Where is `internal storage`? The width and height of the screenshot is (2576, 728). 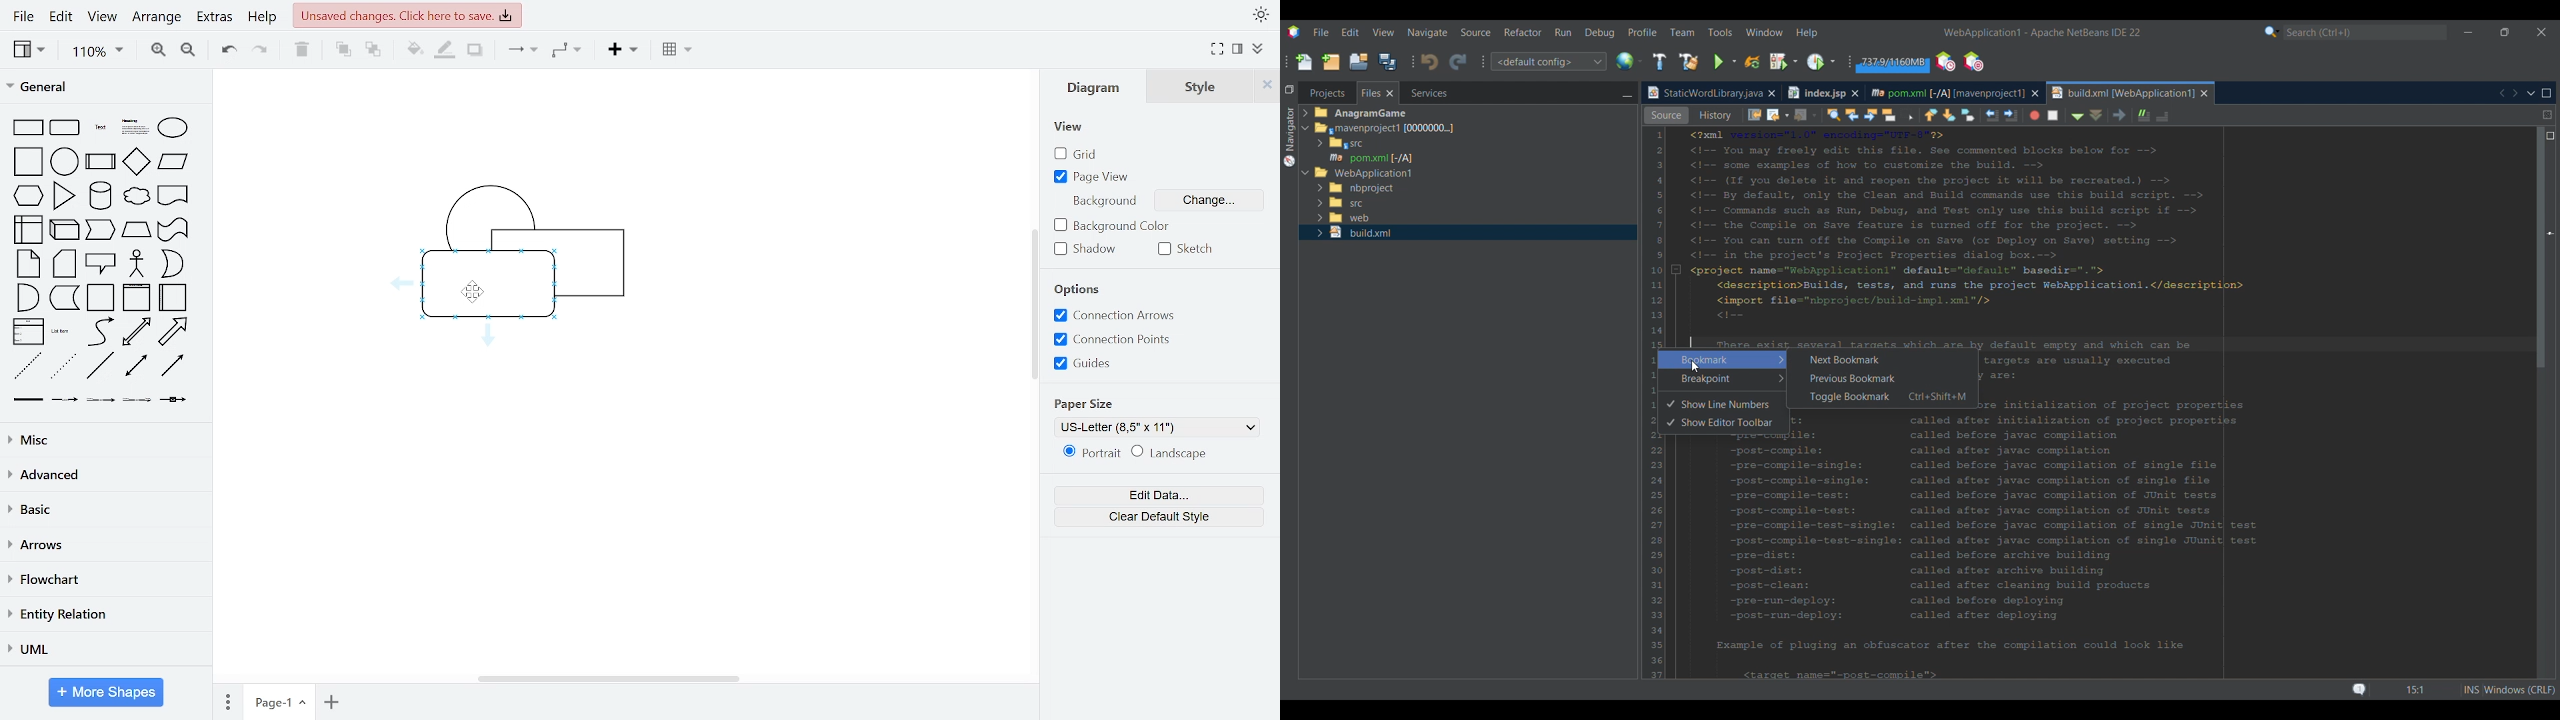
internal storage is located at coordinates (30, 230).